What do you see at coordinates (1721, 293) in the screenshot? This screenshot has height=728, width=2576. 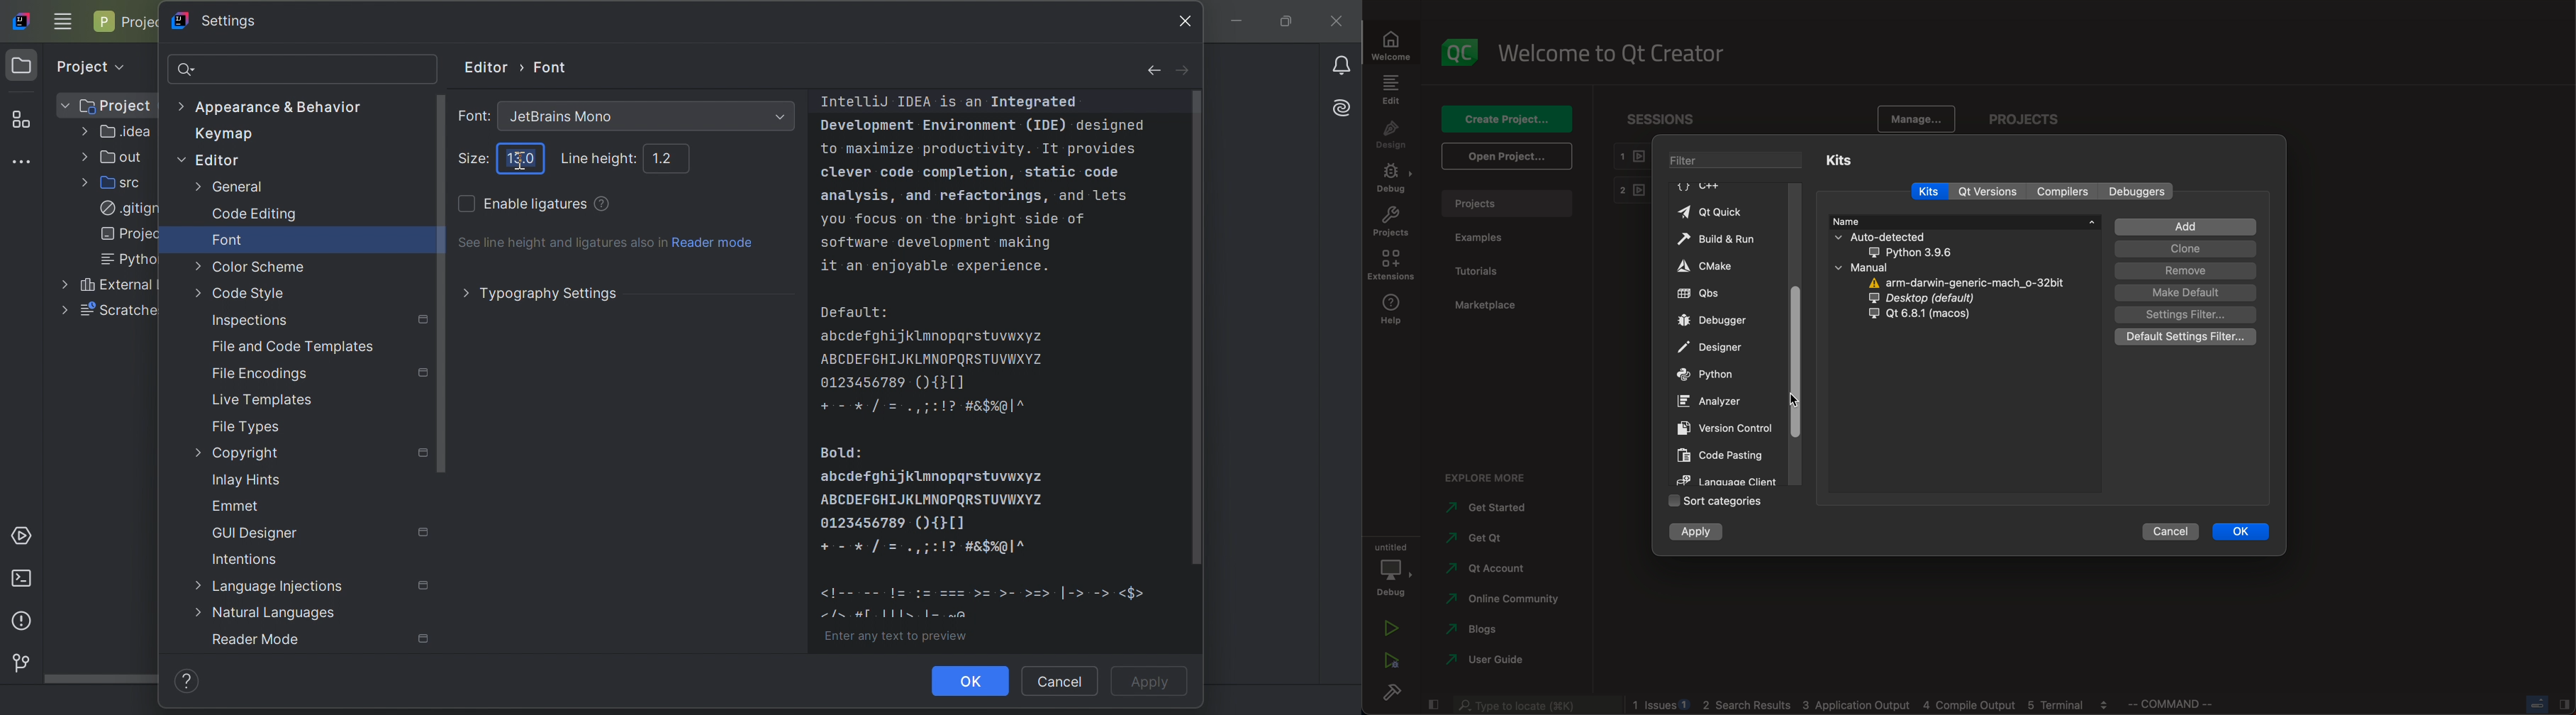 I see `qbs` at bounding box center [1721, 293].